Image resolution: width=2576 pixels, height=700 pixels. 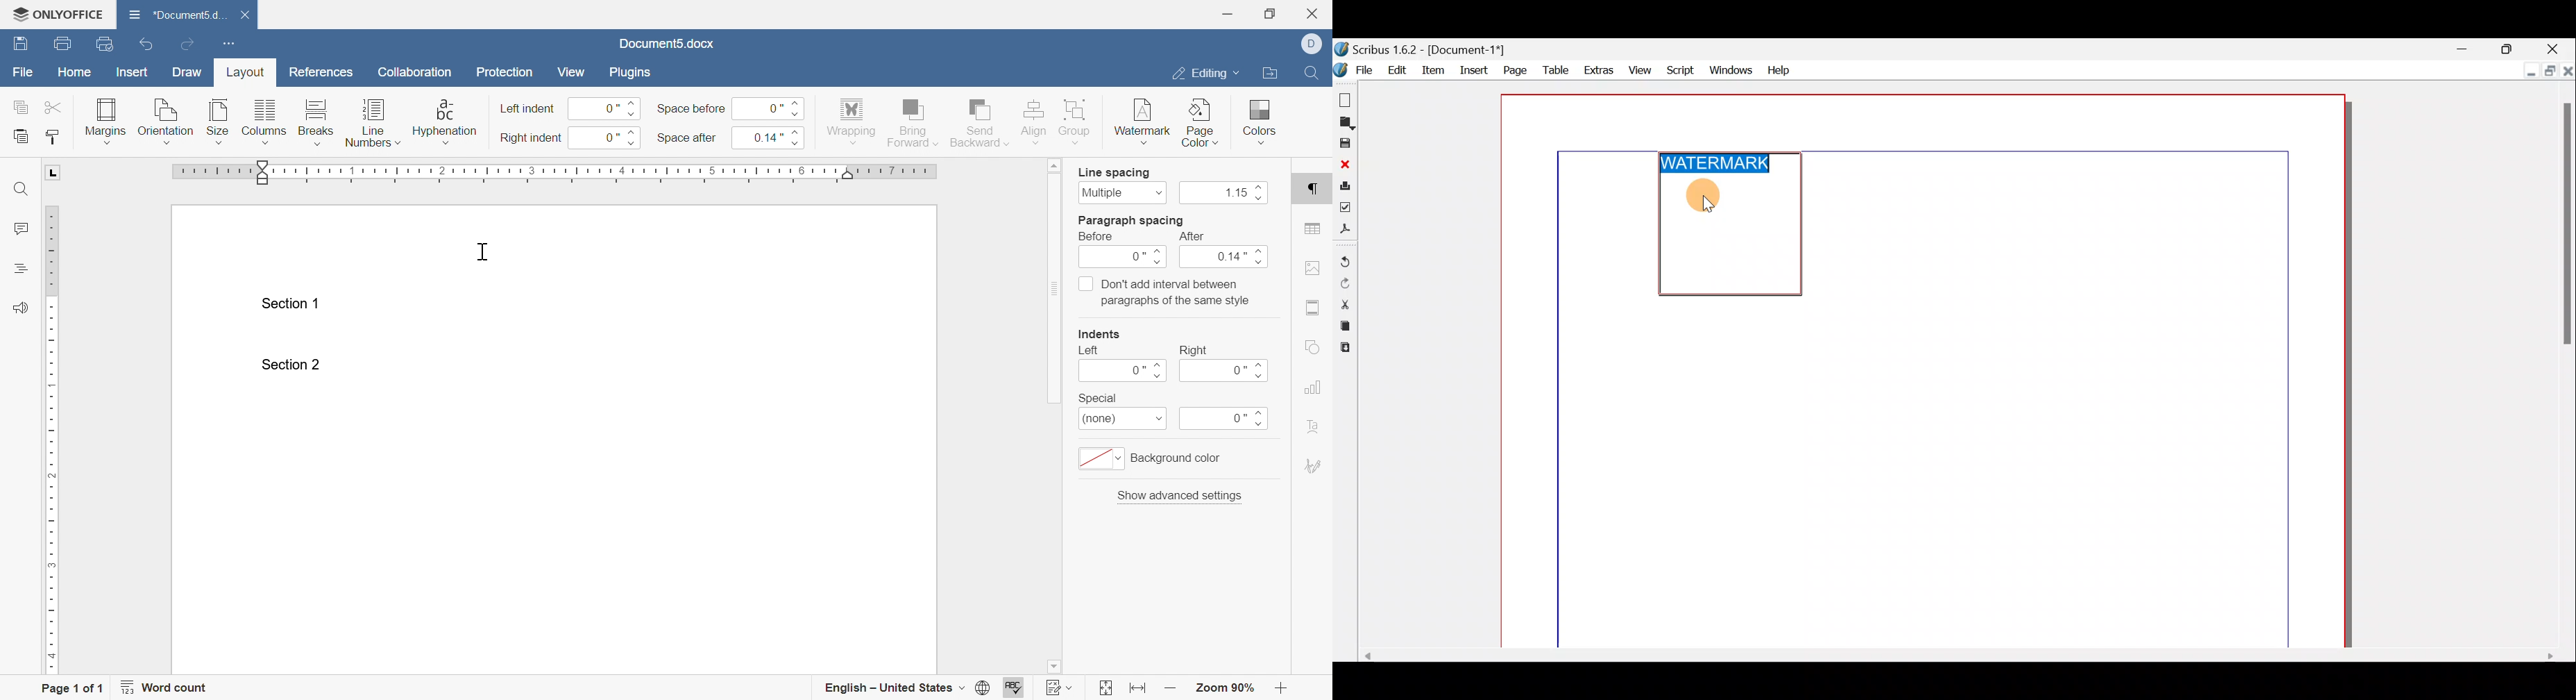 What do you see at coordinates (1140, 124) in the screenshot?
I see `watermark` at bounding box center [1140, 124].